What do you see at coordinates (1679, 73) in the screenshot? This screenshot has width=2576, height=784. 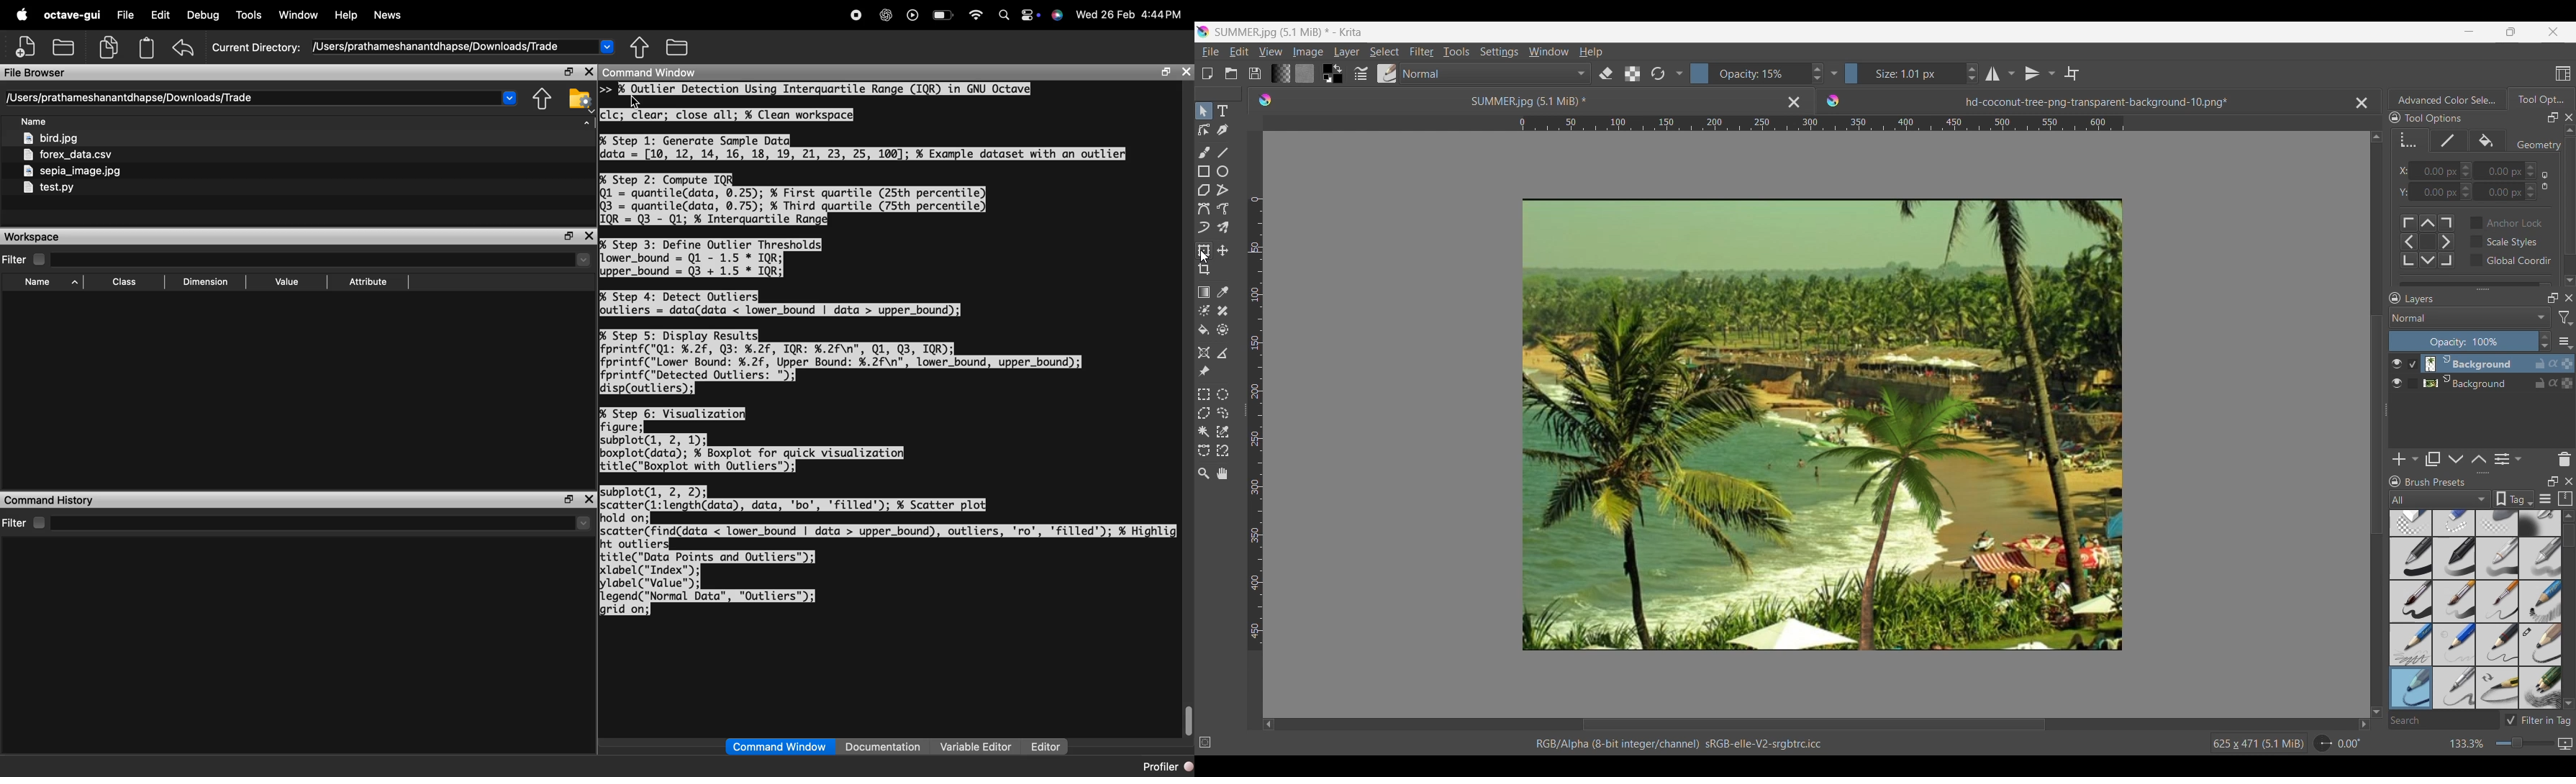 I see `Consolidated toolbar` at bounding box center [1679, 73].